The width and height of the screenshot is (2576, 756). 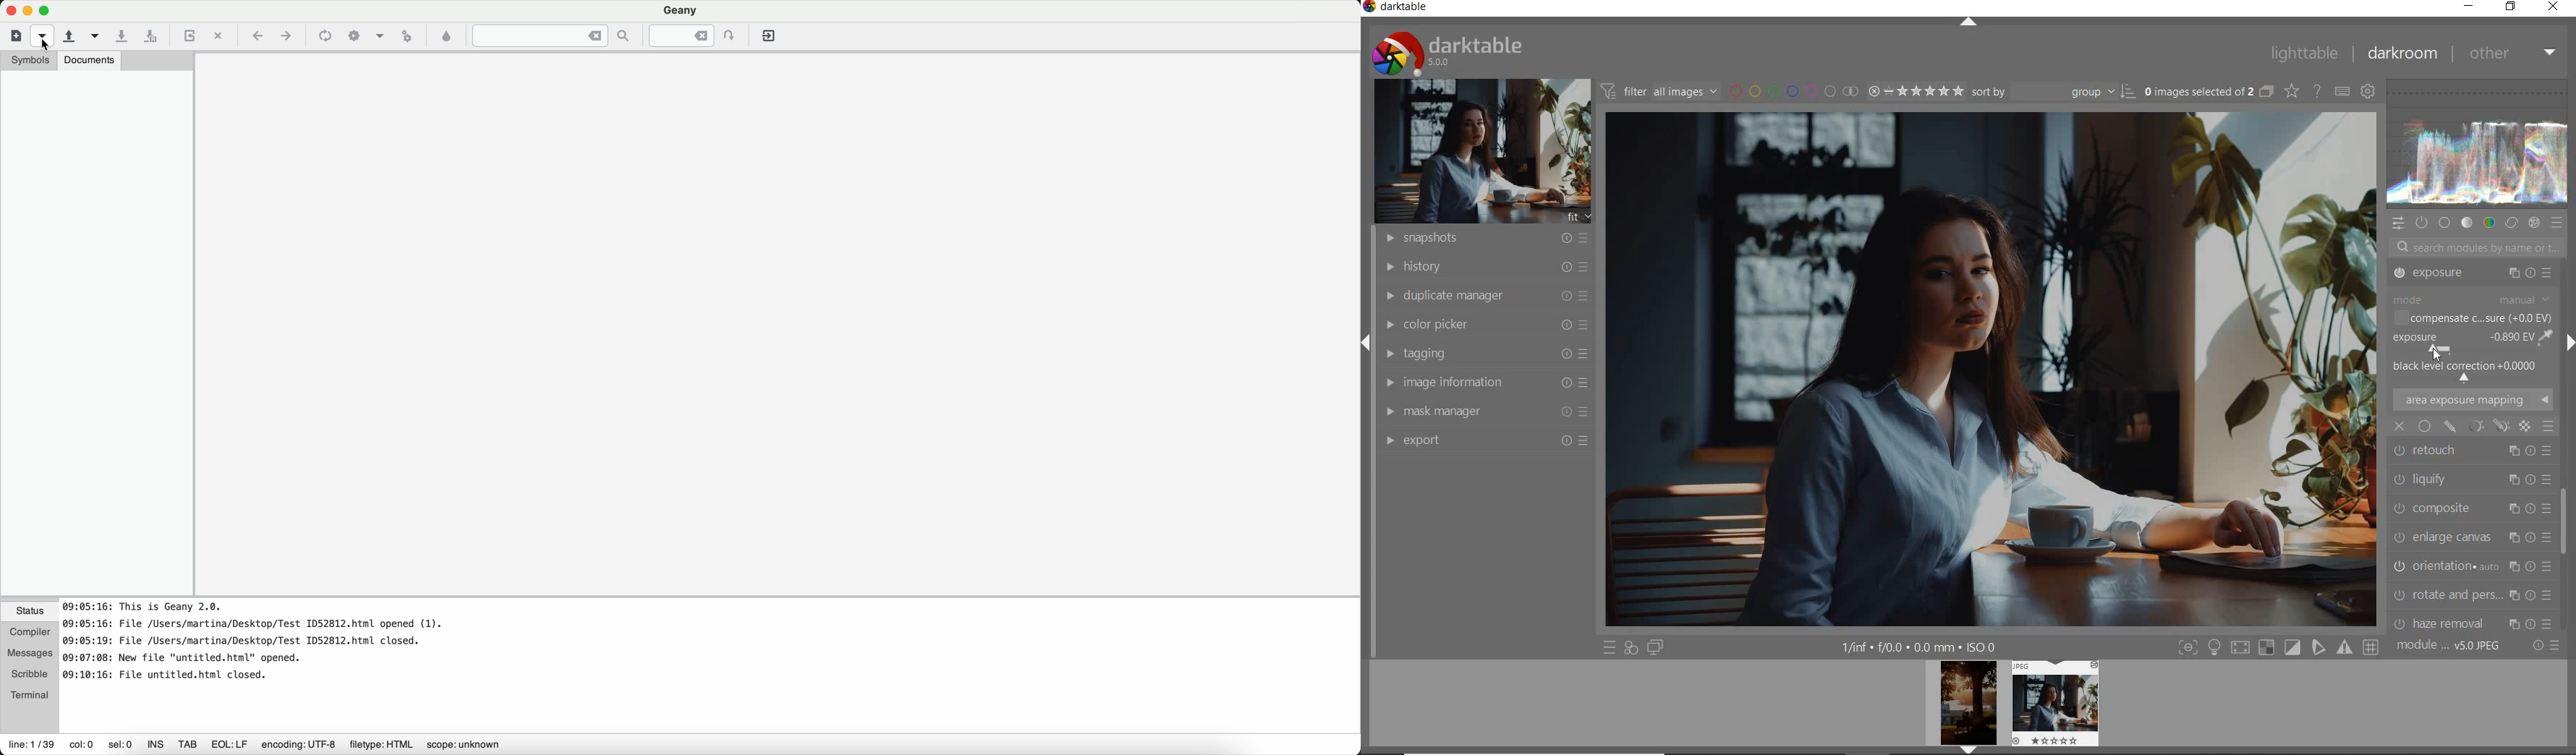 I want to click on QUICK ACCESS TO PRESET, so click(x=1609, y=647).